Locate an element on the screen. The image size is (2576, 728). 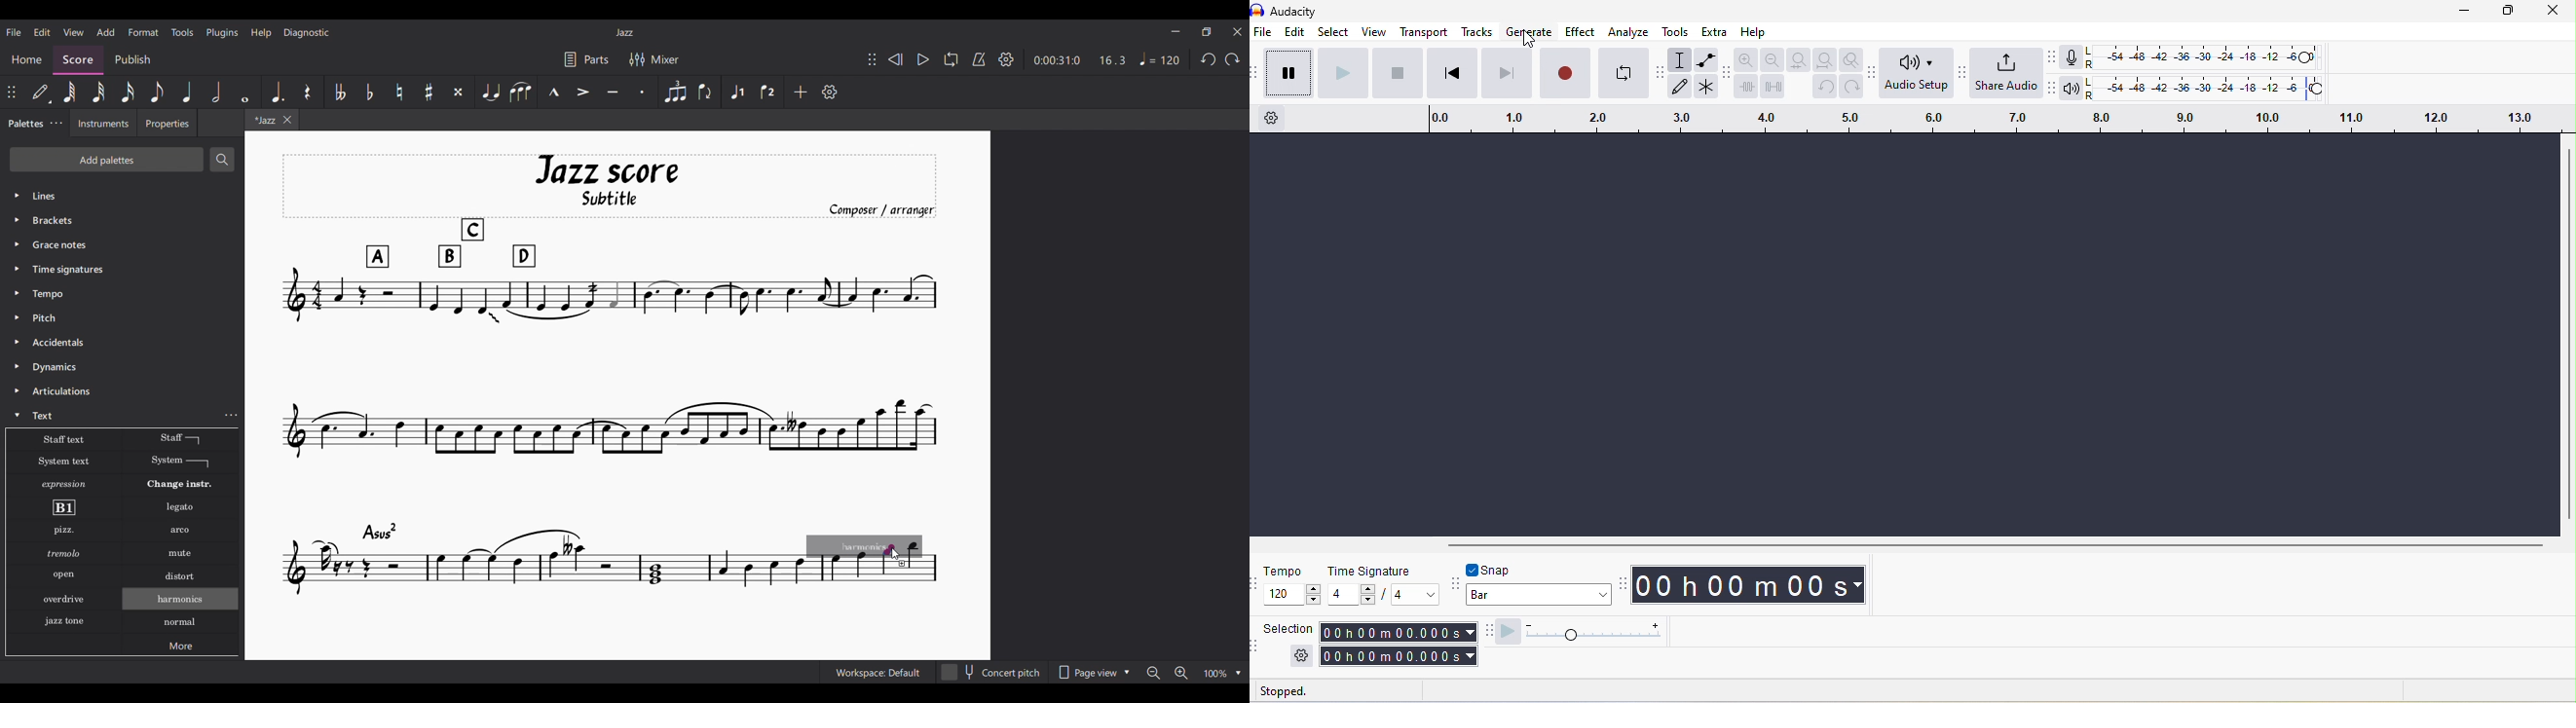
Arco is located at coordinates (181, 531).